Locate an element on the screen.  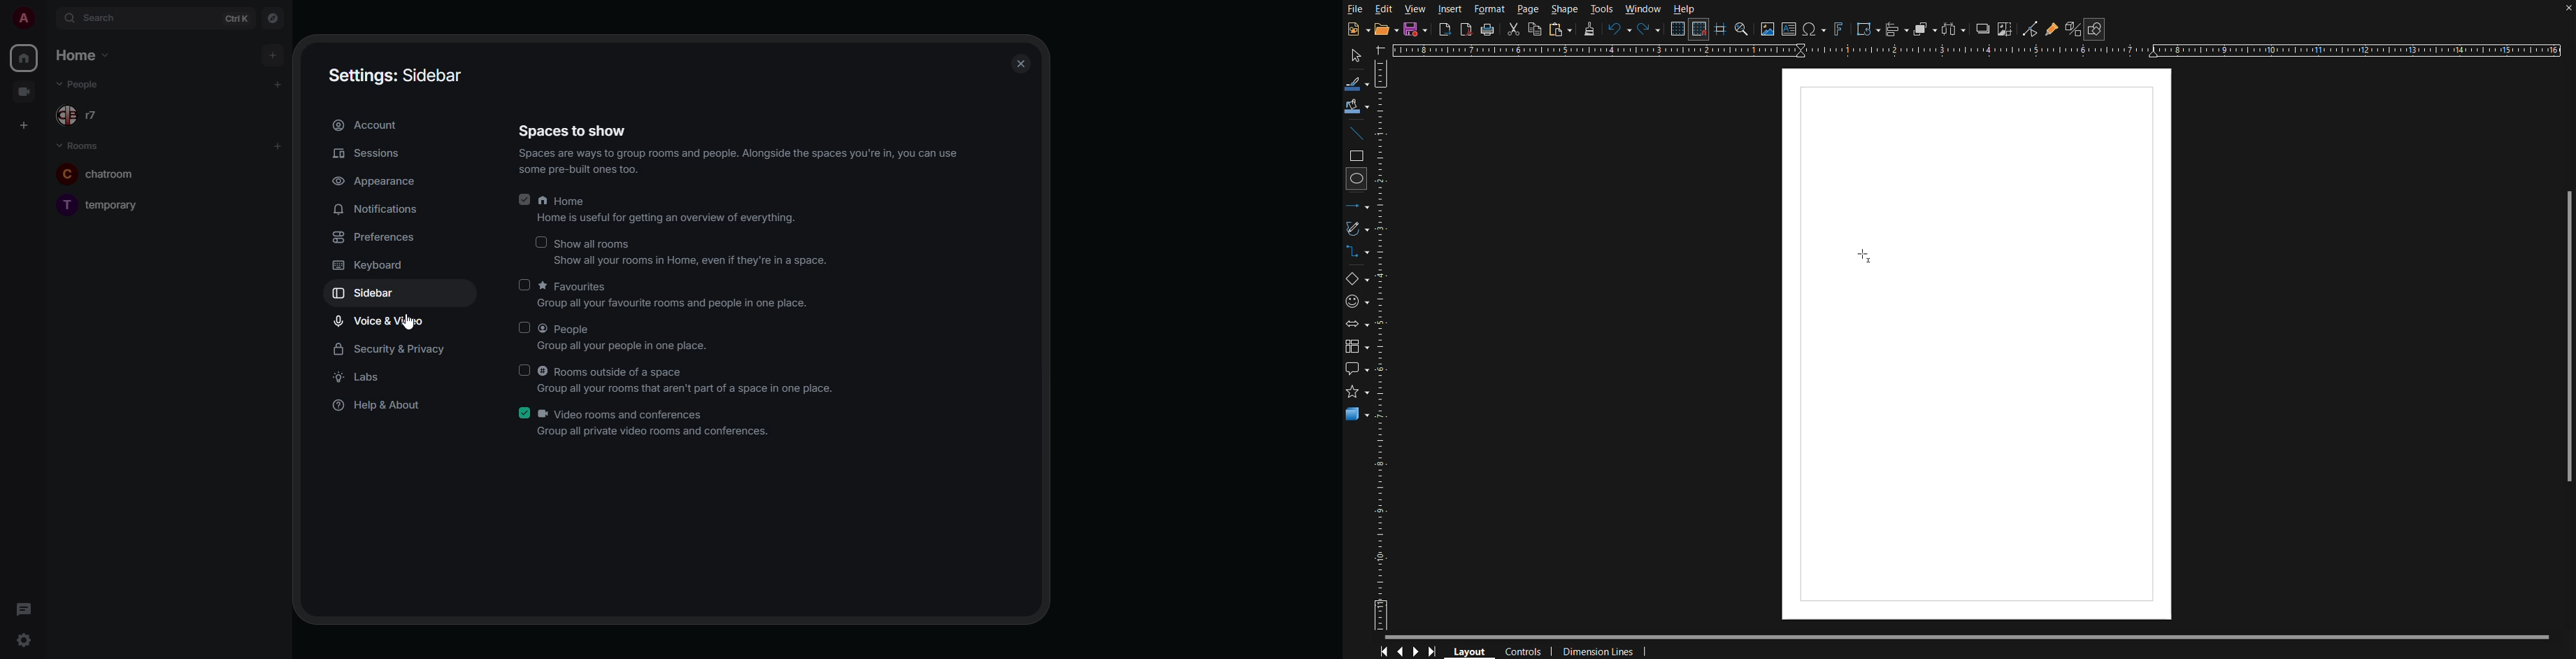
Scrollbar is located at coordinates (2564, 332).